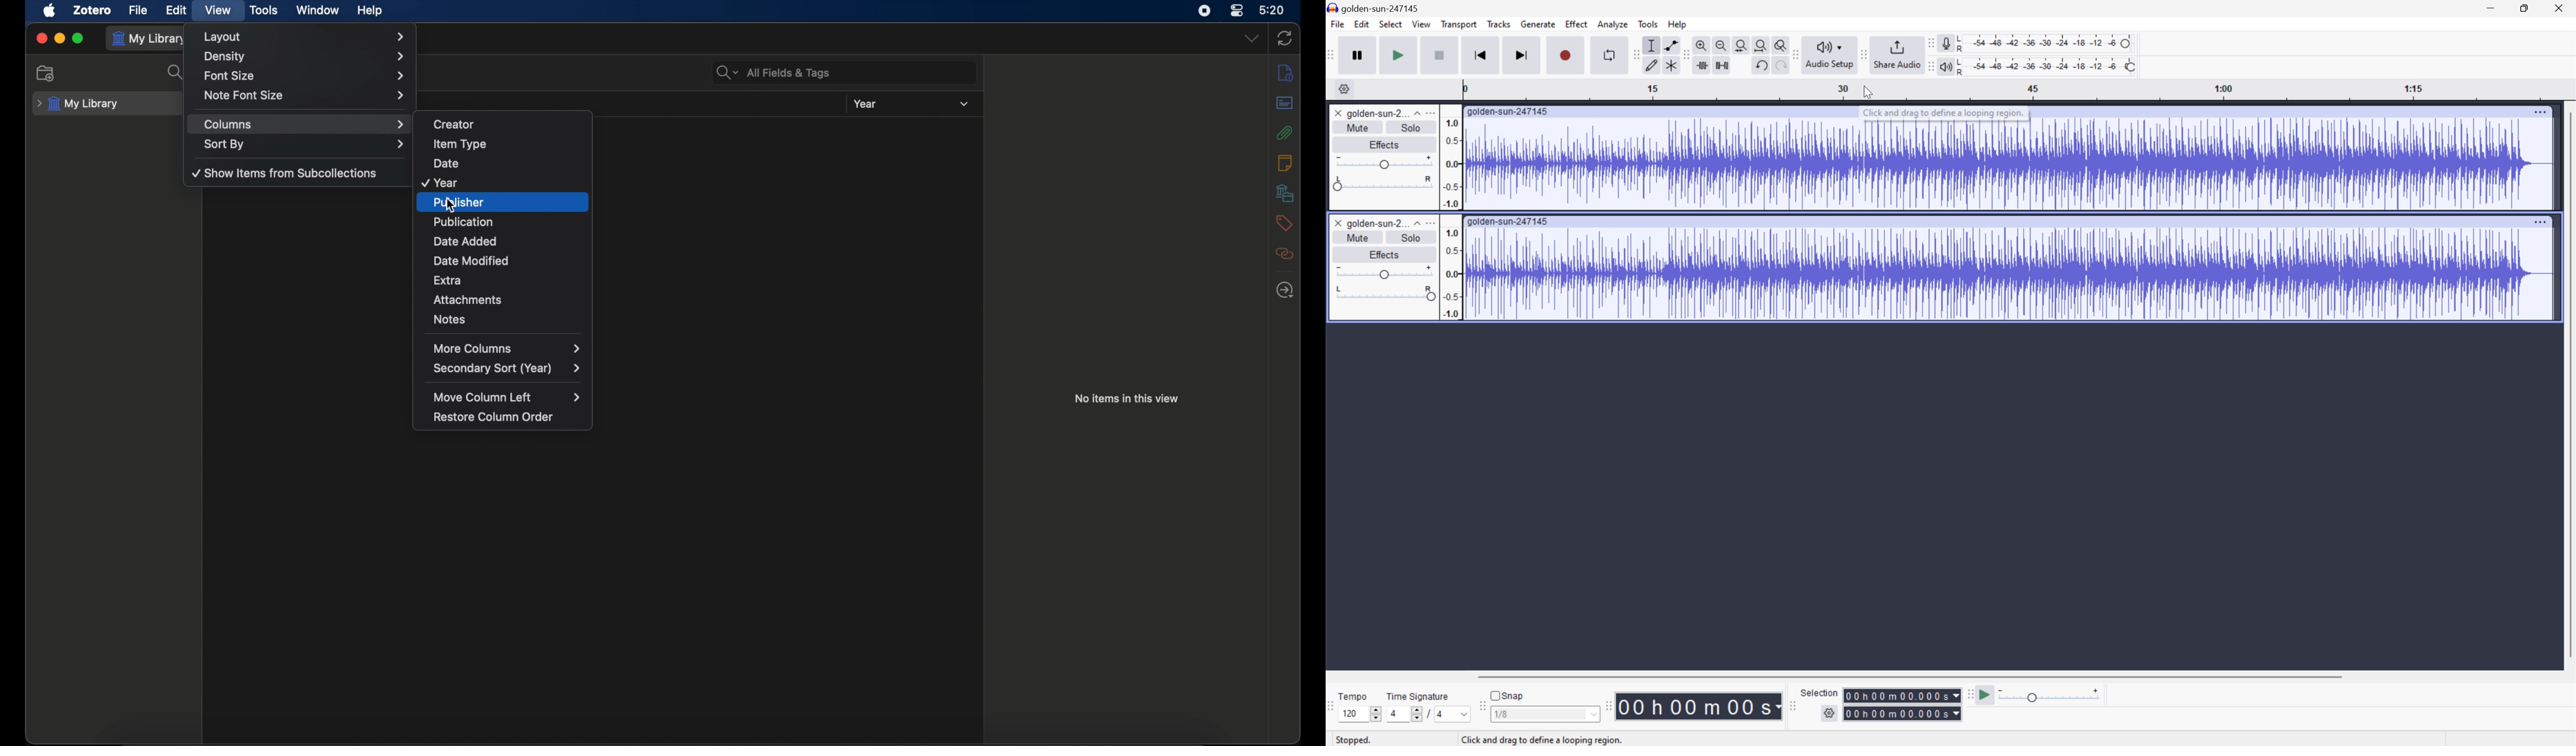  What do you see at coordinates (1285, 102) in the screenshot?
I see `abstract` at bounding box center [1285, 102].